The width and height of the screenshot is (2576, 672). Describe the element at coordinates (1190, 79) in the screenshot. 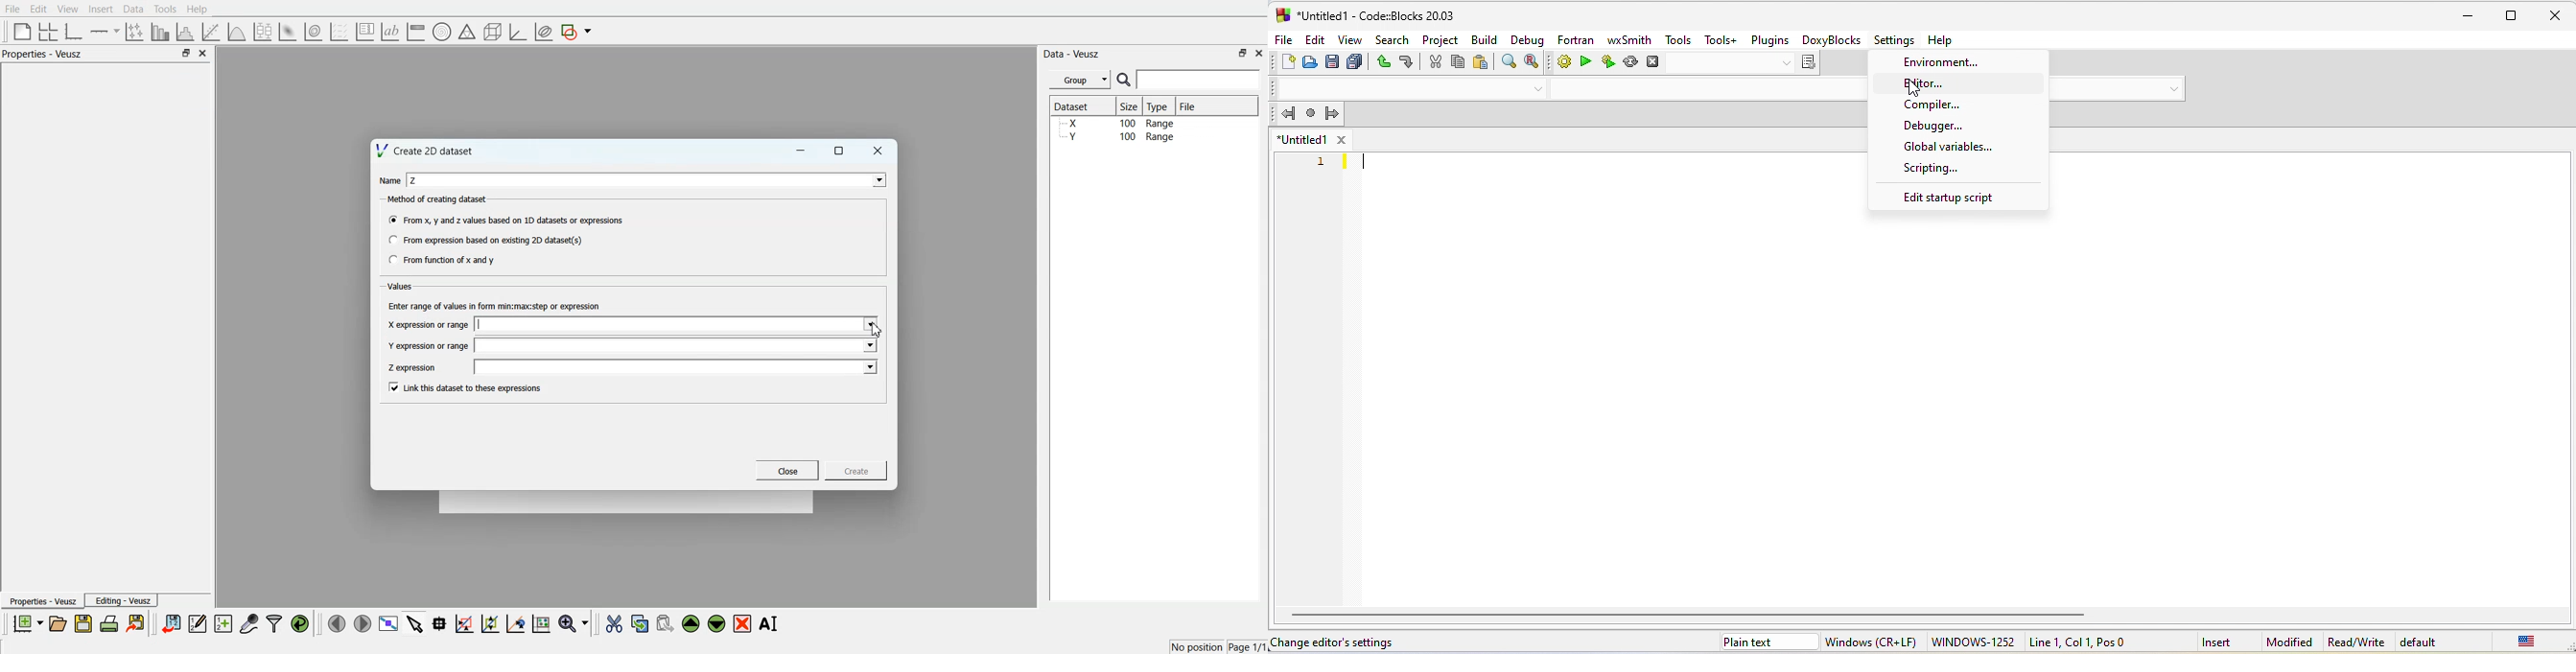

I see `Search Bar` at that location.